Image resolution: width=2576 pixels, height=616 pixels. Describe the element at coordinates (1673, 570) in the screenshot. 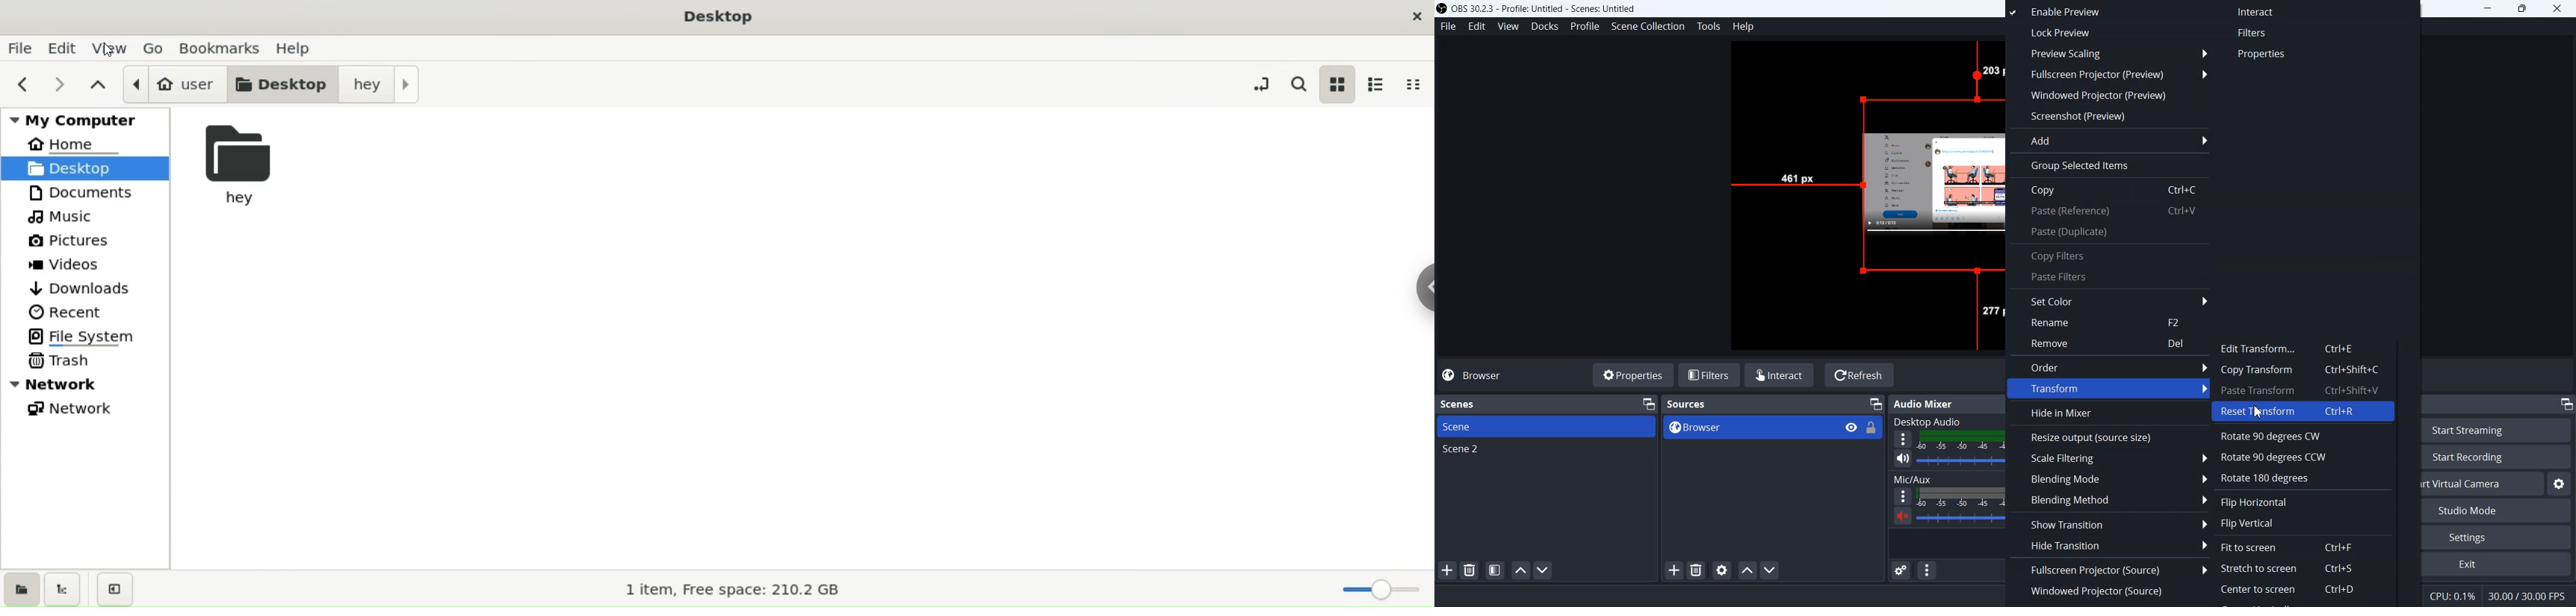

I see `Add Sources` at that location.